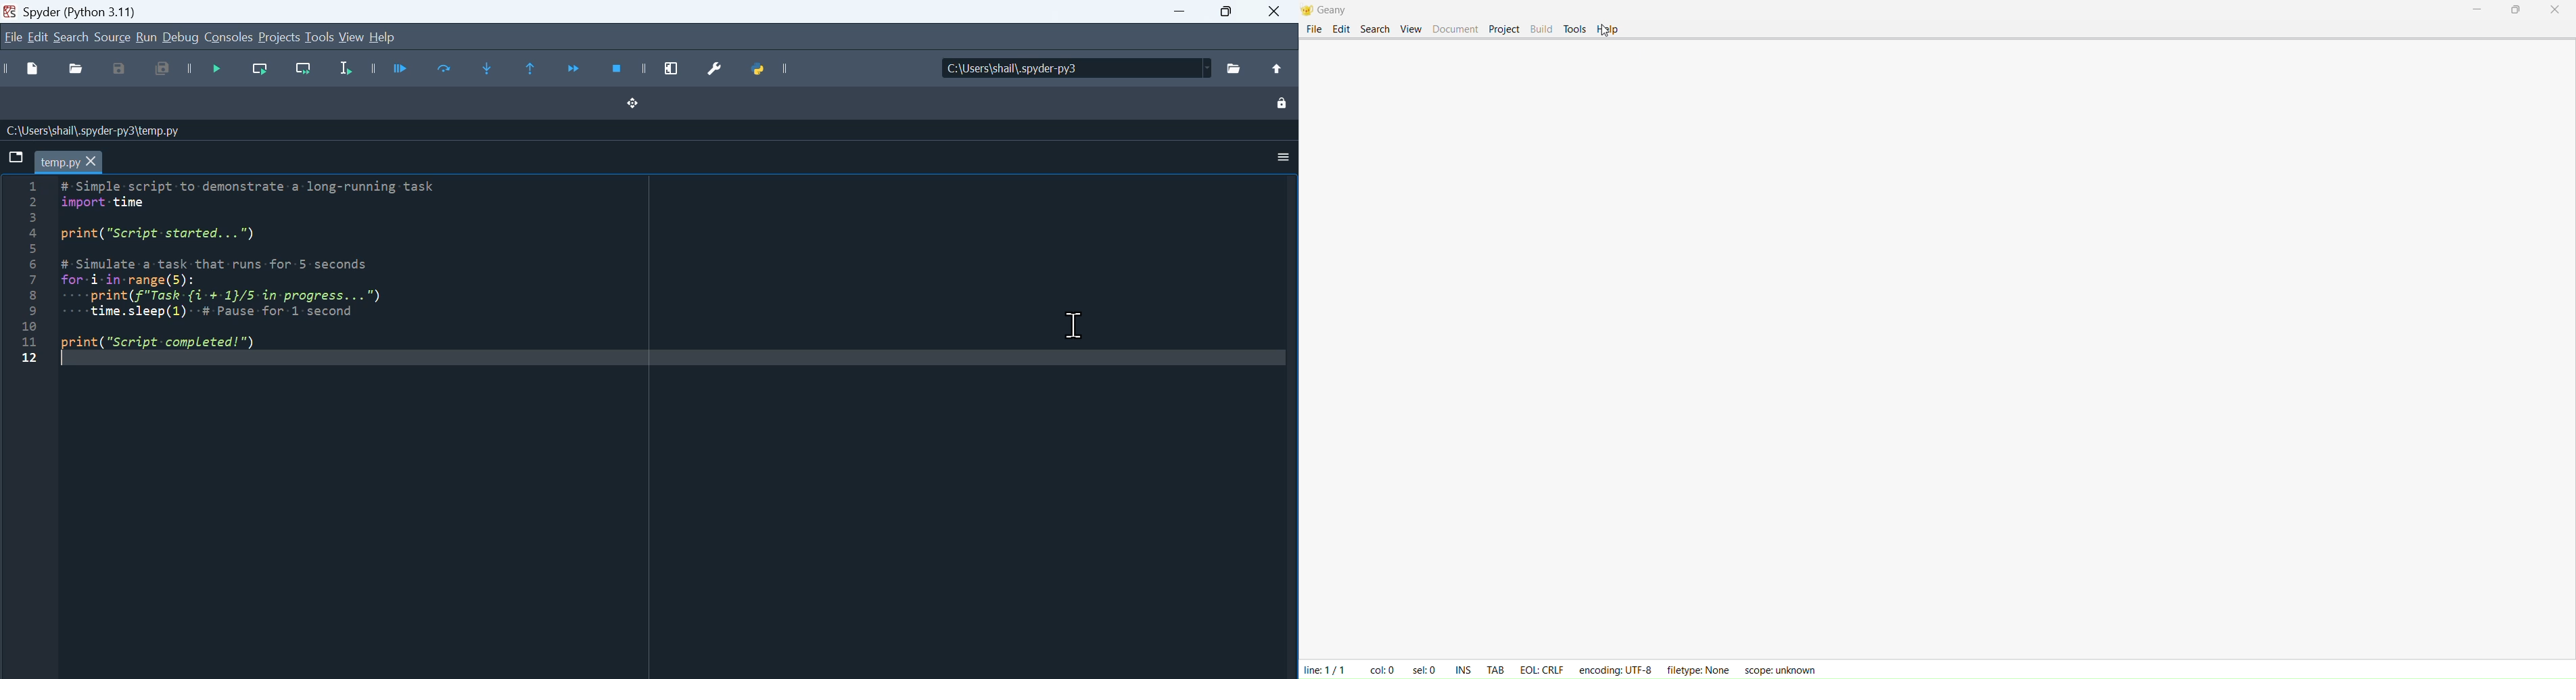 This screenshot has height=700, width=2576. Describe the element at coordinates (1313, 29) in the screenshot. I see `file` at that location.